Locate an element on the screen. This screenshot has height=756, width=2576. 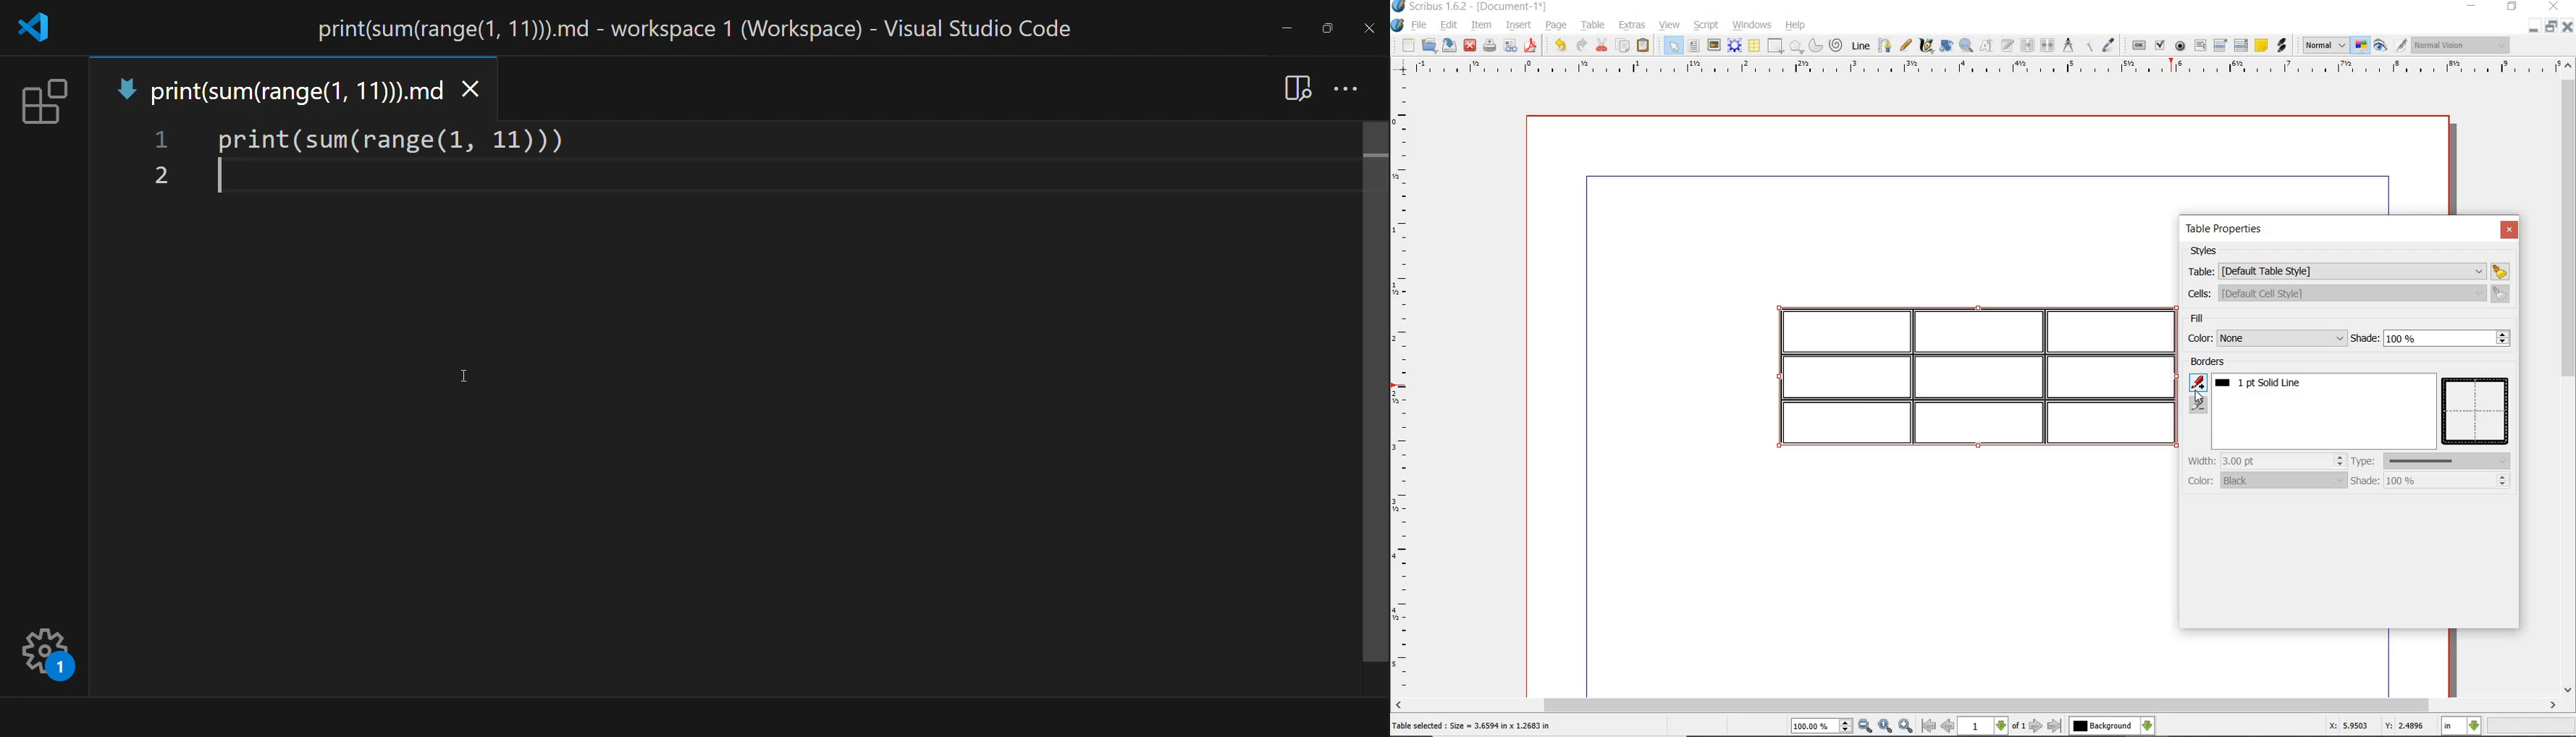
MINIMIZE is located at coordinates (2471, 6).